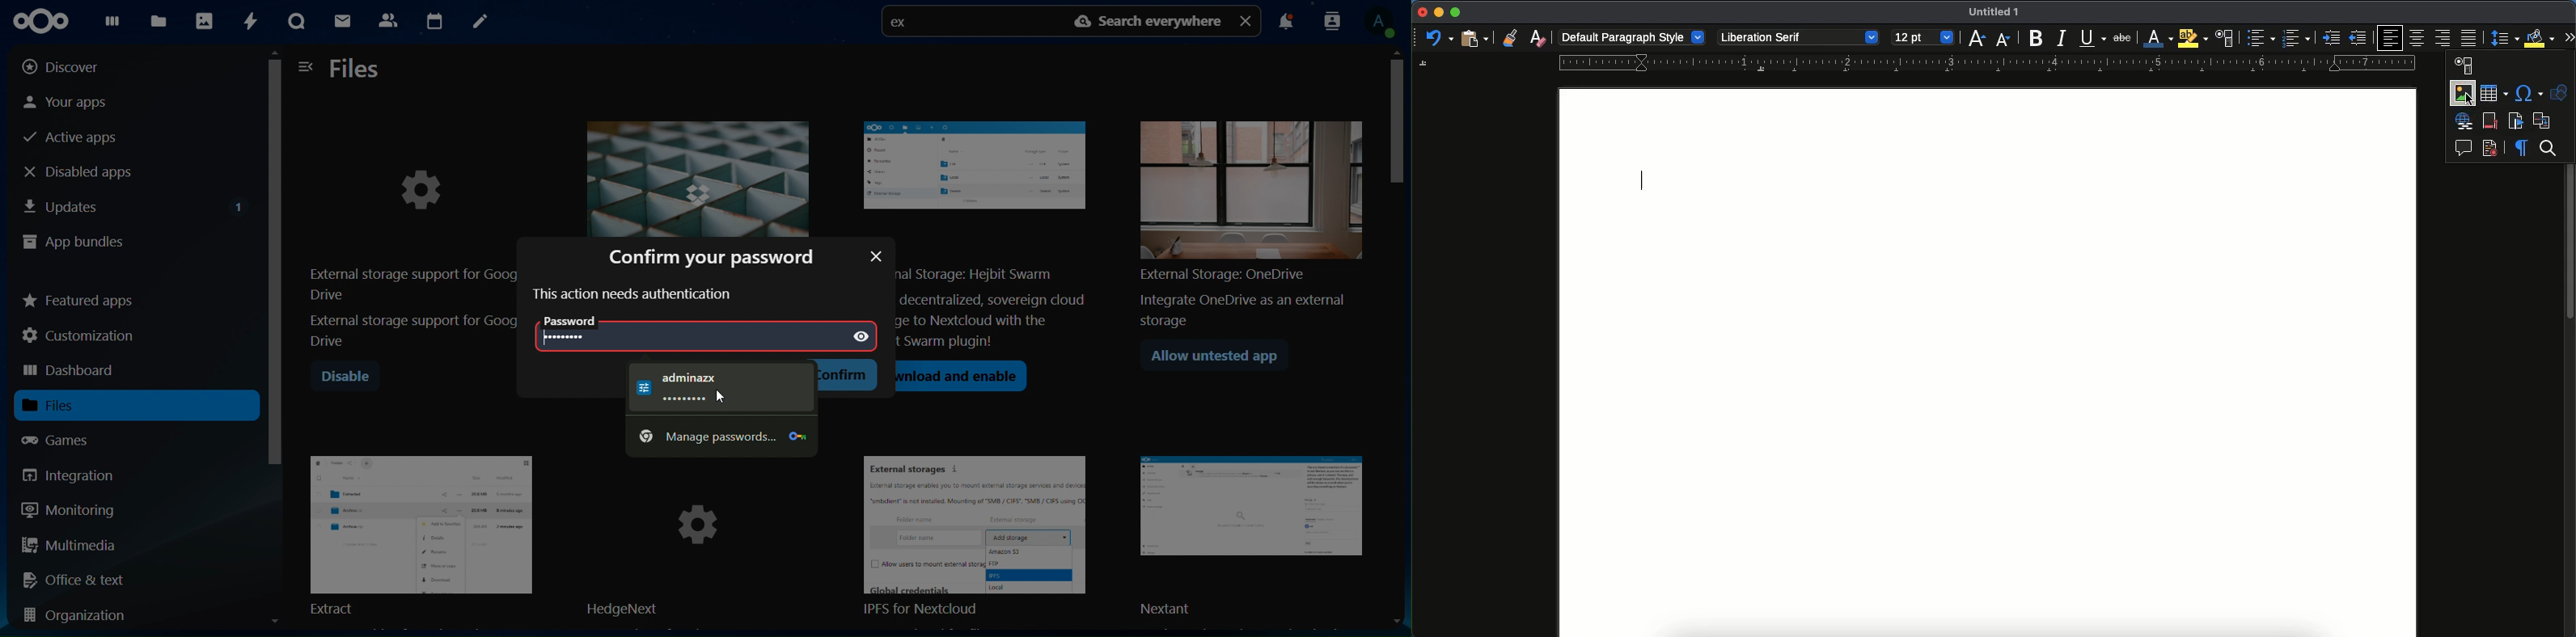 This screenshot has width=2576, height=644. What do you see at coordinates (701, 538) in the screenshot?
I see `hedgenext` at bounding box center [701, 538].